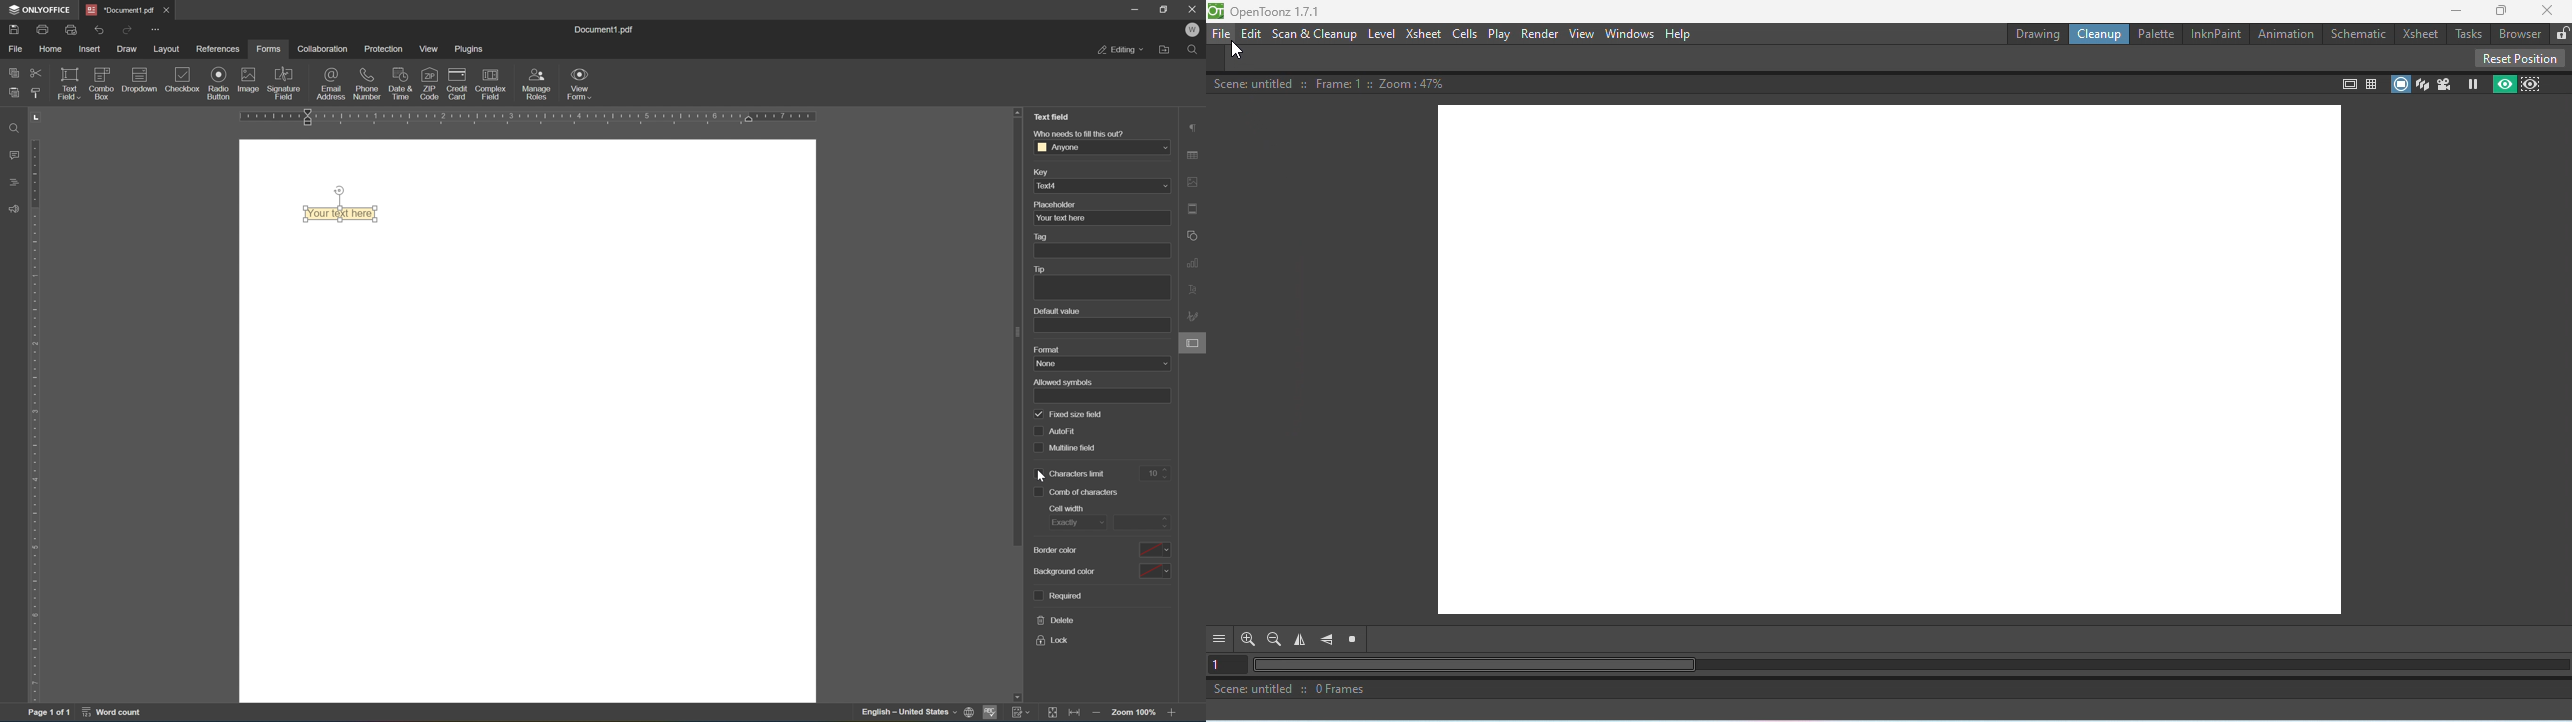  Describe the element at coordinates (1196, 263) in the screenshot. I see `chart settings` at that location.